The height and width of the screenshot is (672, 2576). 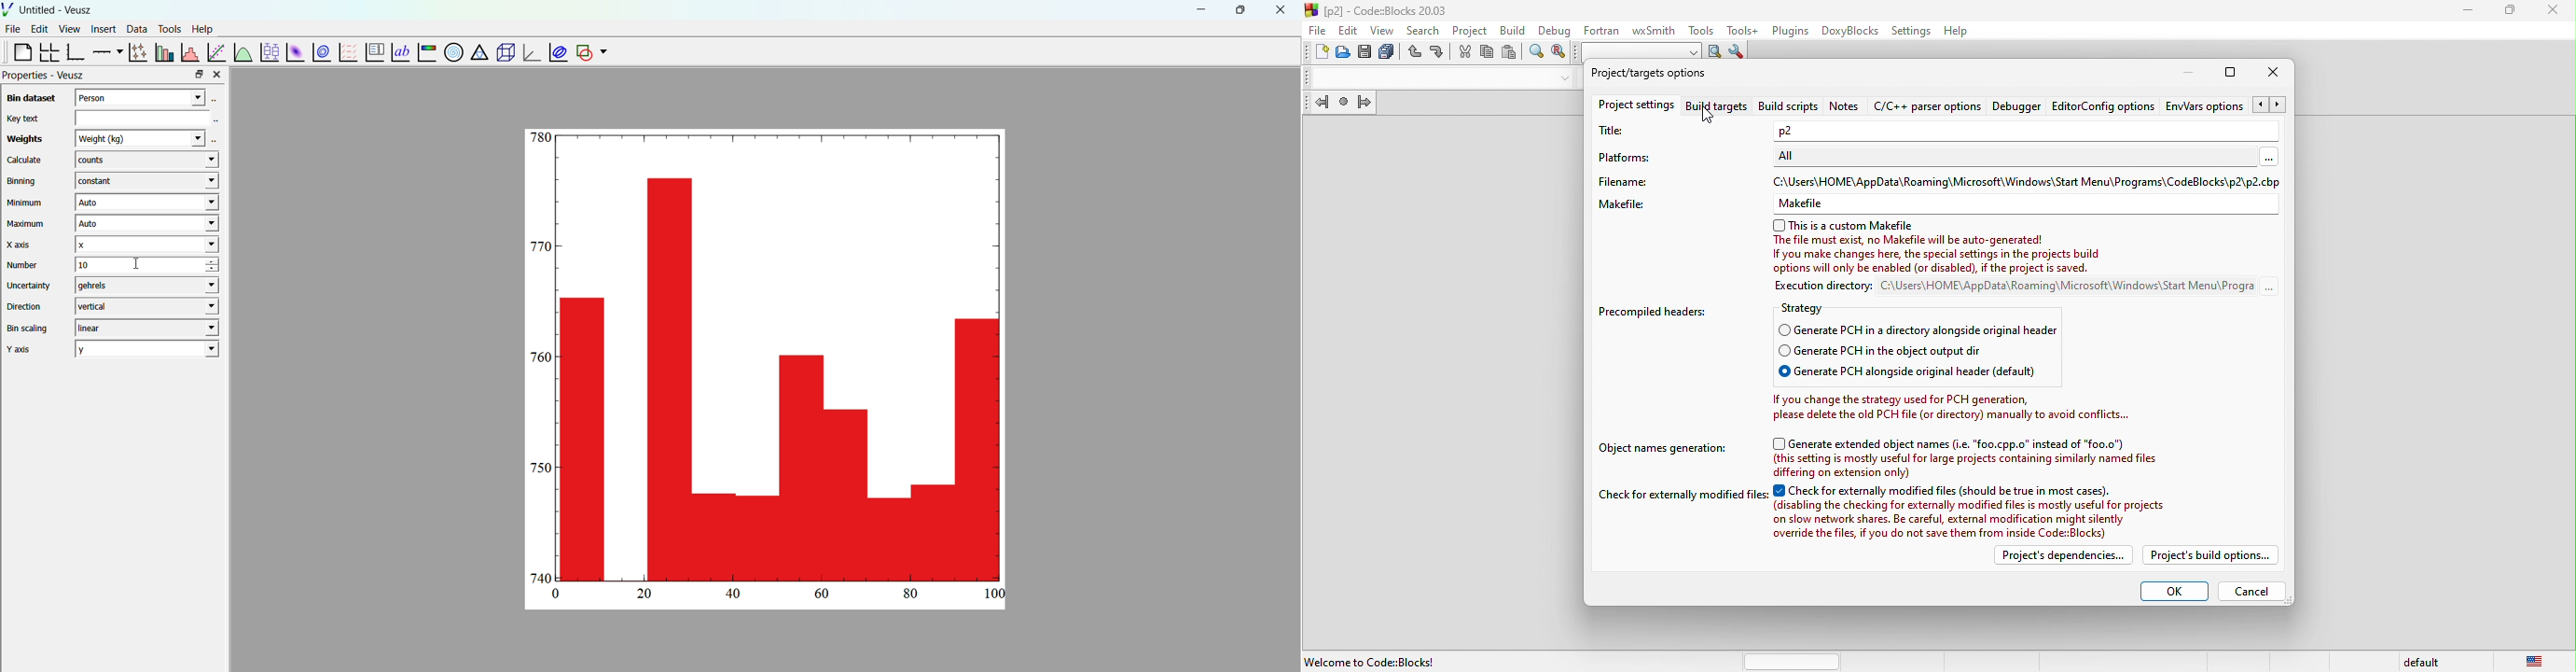 What do you see at coordinates (1793, 660) in the screenshot?
I see `horizontal scroll bar` at bounding box center [1793, 660].